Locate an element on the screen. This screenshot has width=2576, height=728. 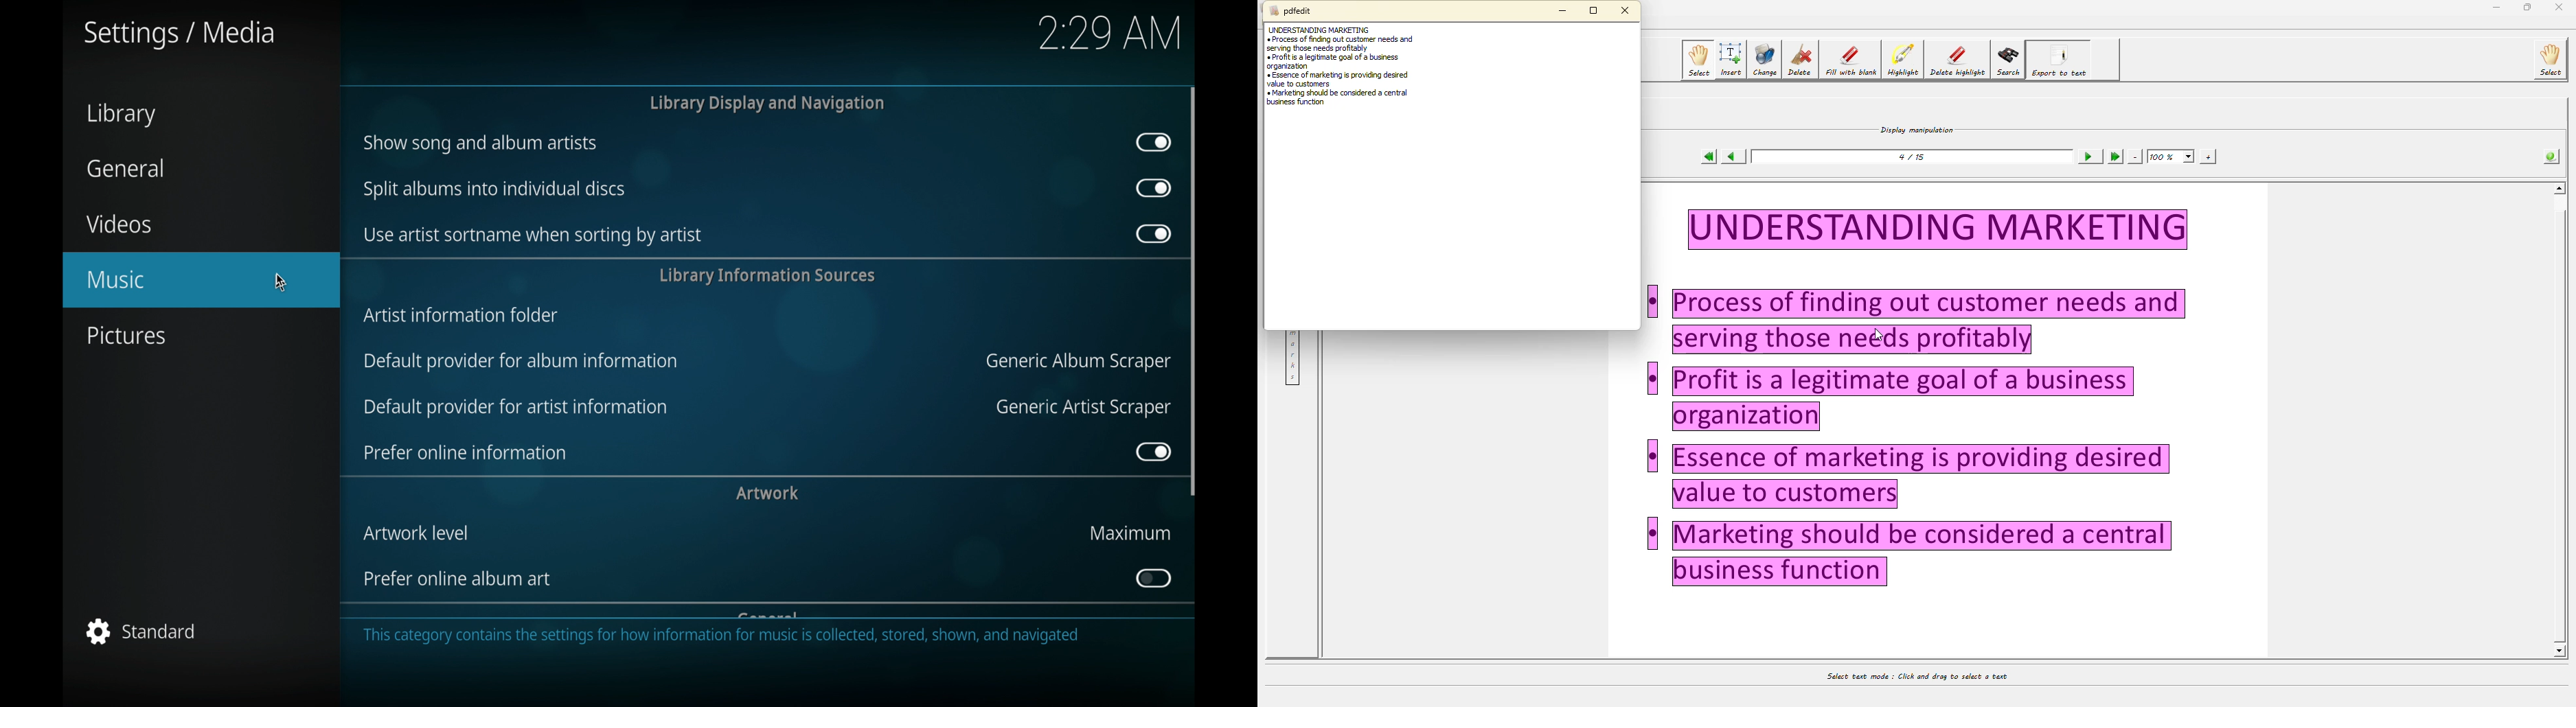
prefer online information is located at coordinates (464, 452).